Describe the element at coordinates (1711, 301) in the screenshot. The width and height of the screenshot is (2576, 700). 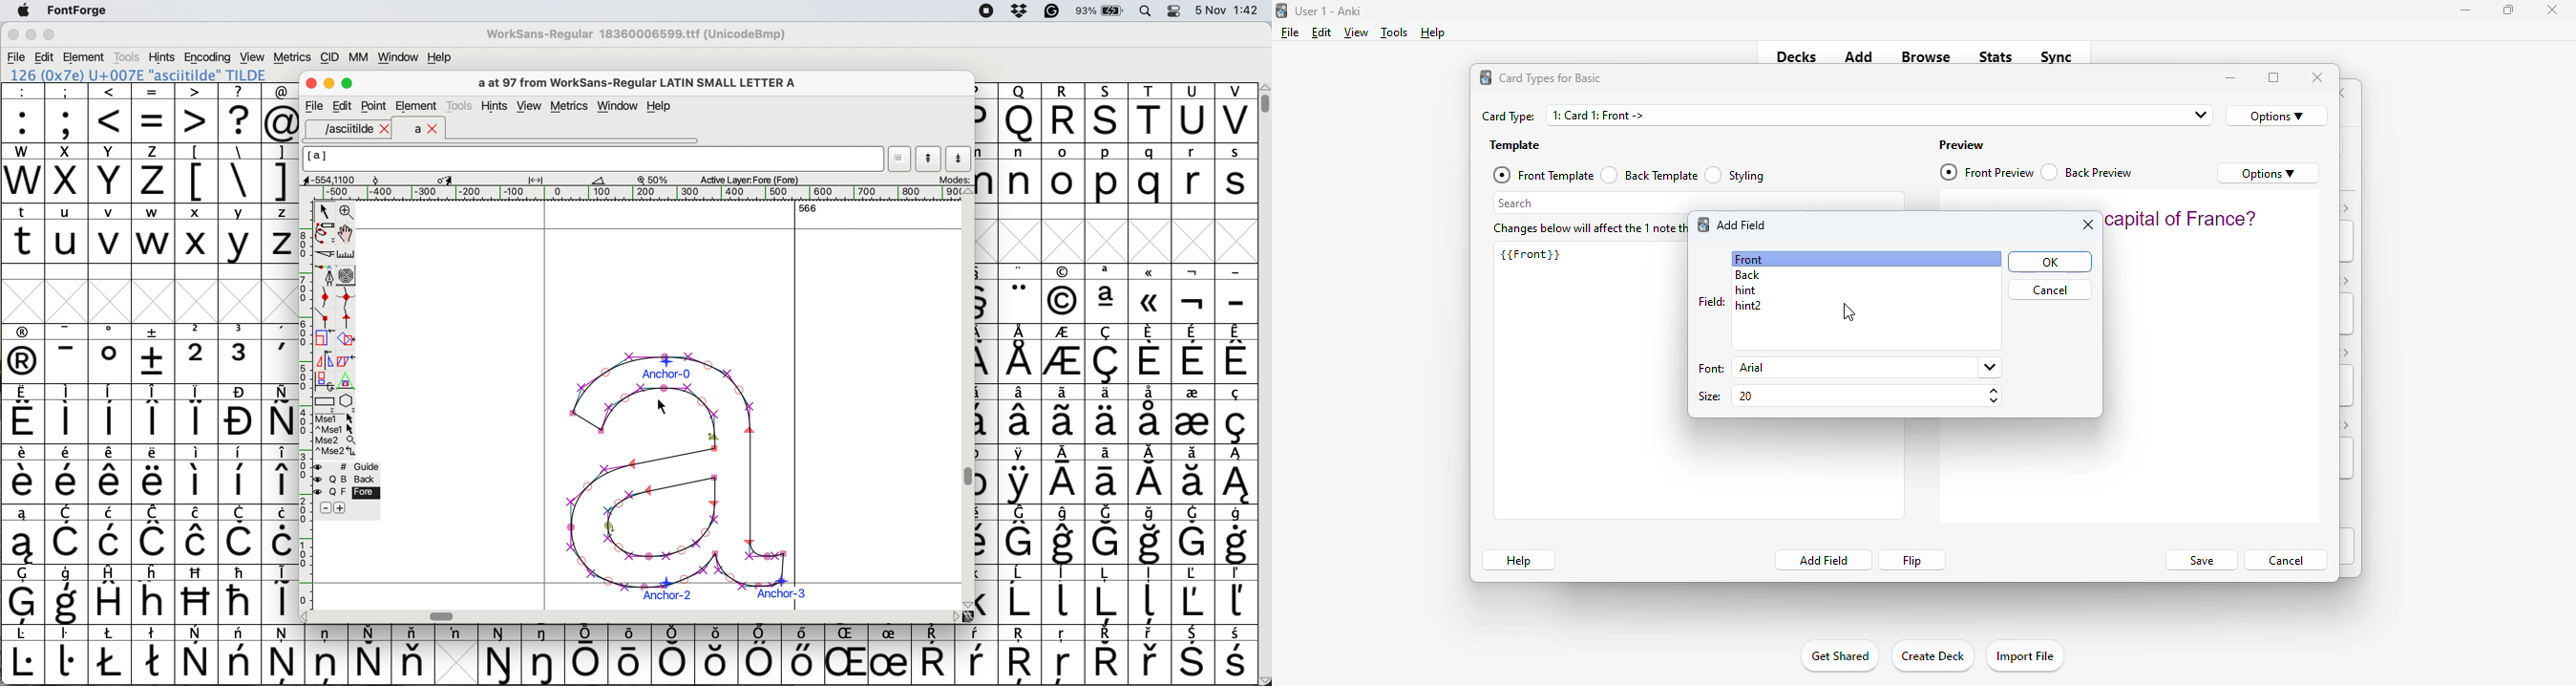
I see `field:` at that location.